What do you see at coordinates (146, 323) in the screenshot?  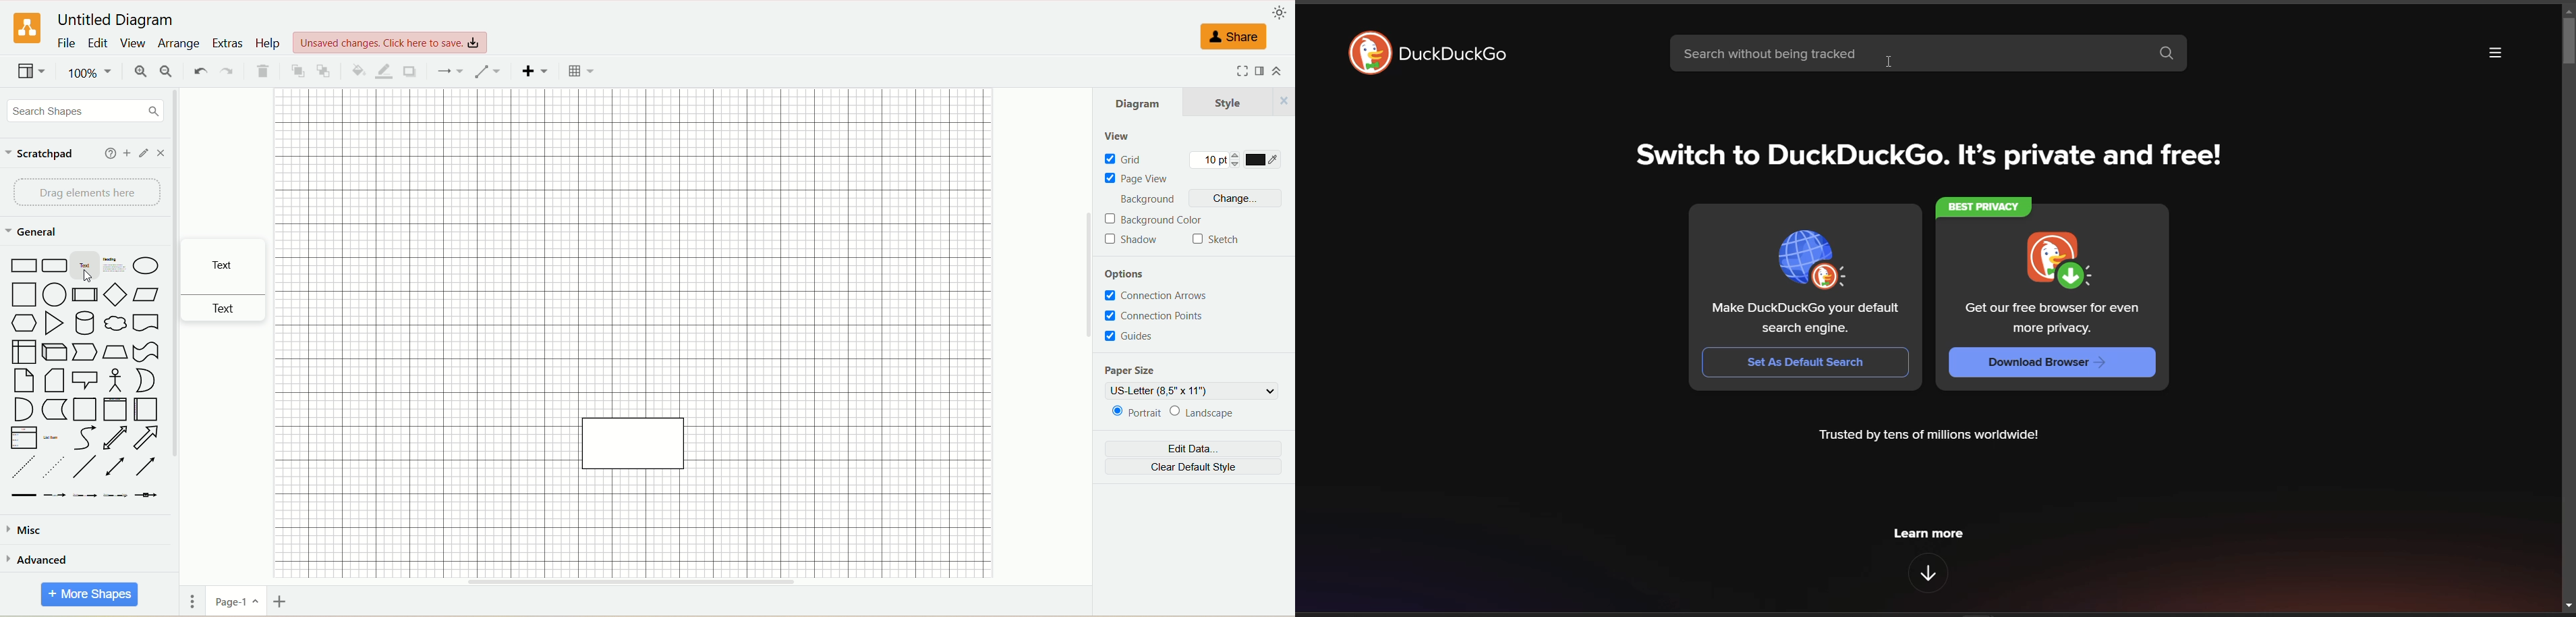 I see `document` at bounding box center [146, 323].